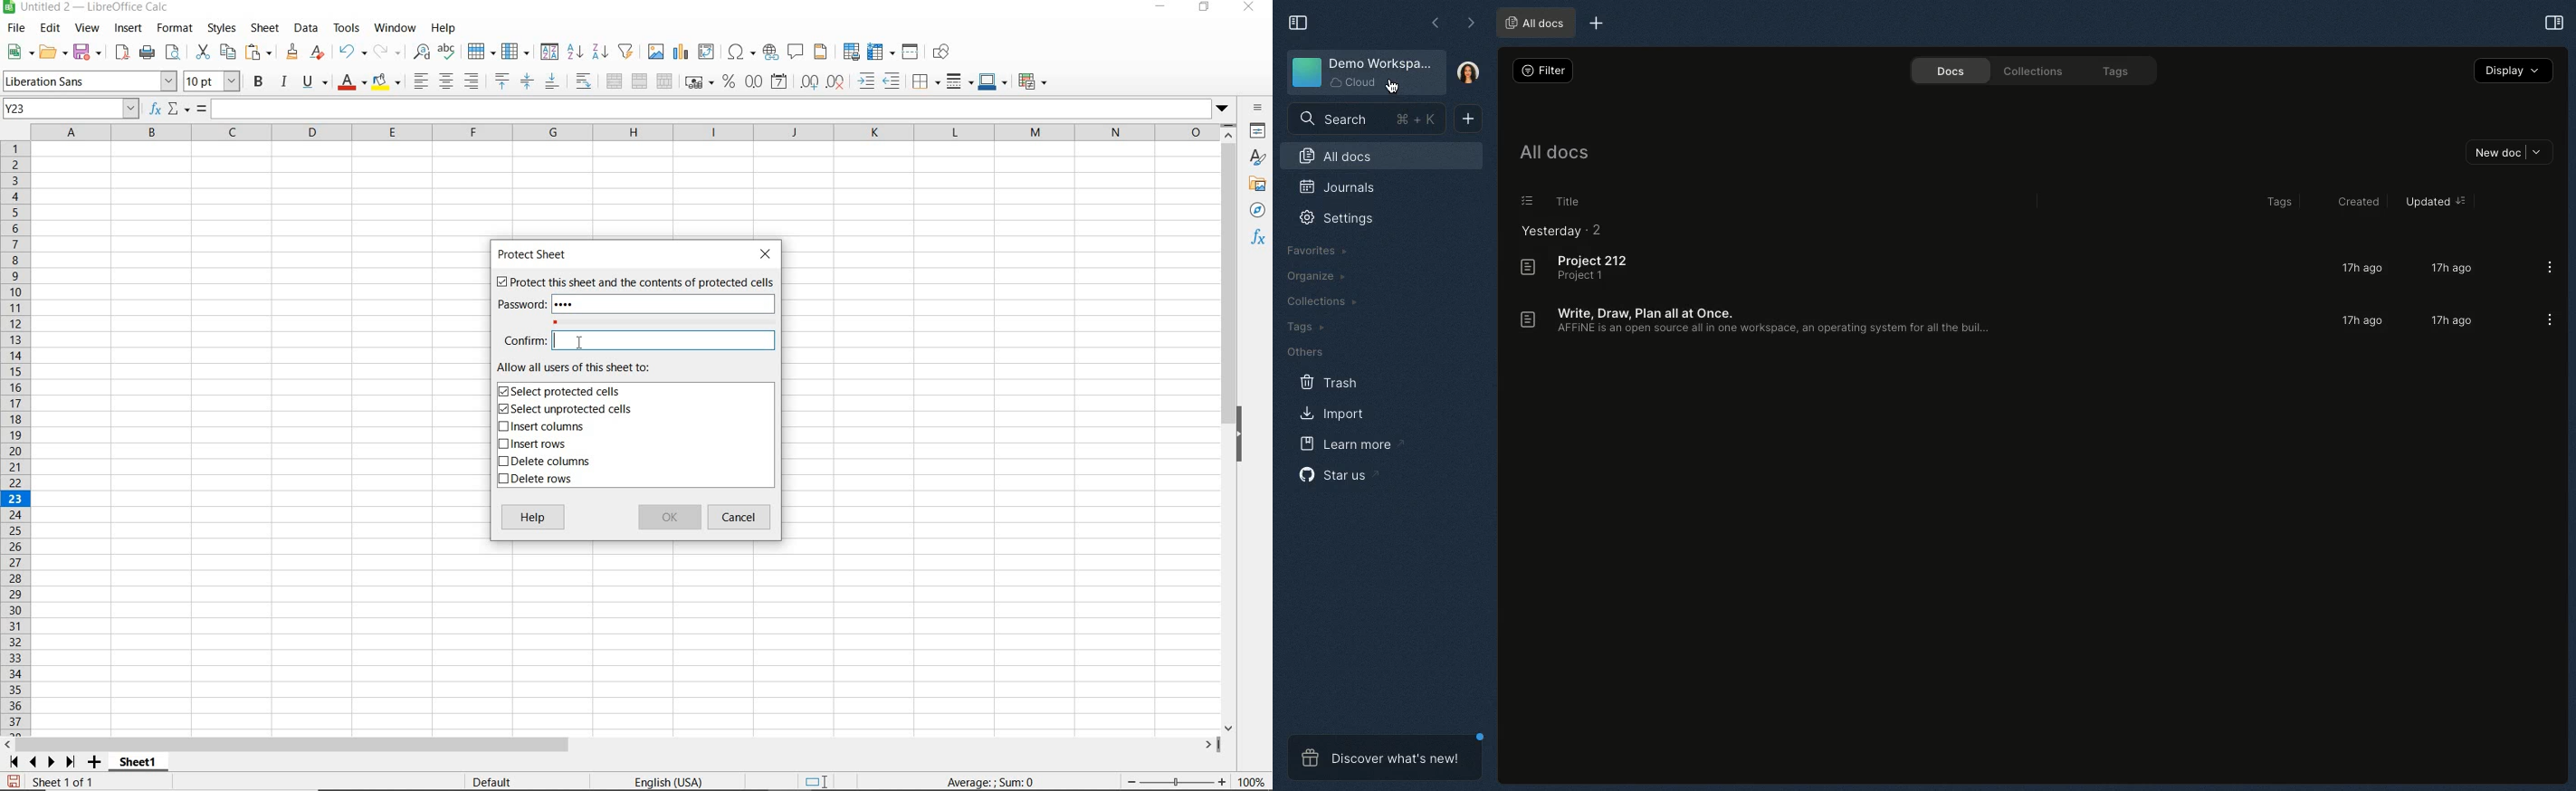 The height and width of the screenshot is (812, 2576). What do you see at coordinates (1162, 8) in the screenshot?
I see `MINIMIZE` at bounding box center [1162, 8].